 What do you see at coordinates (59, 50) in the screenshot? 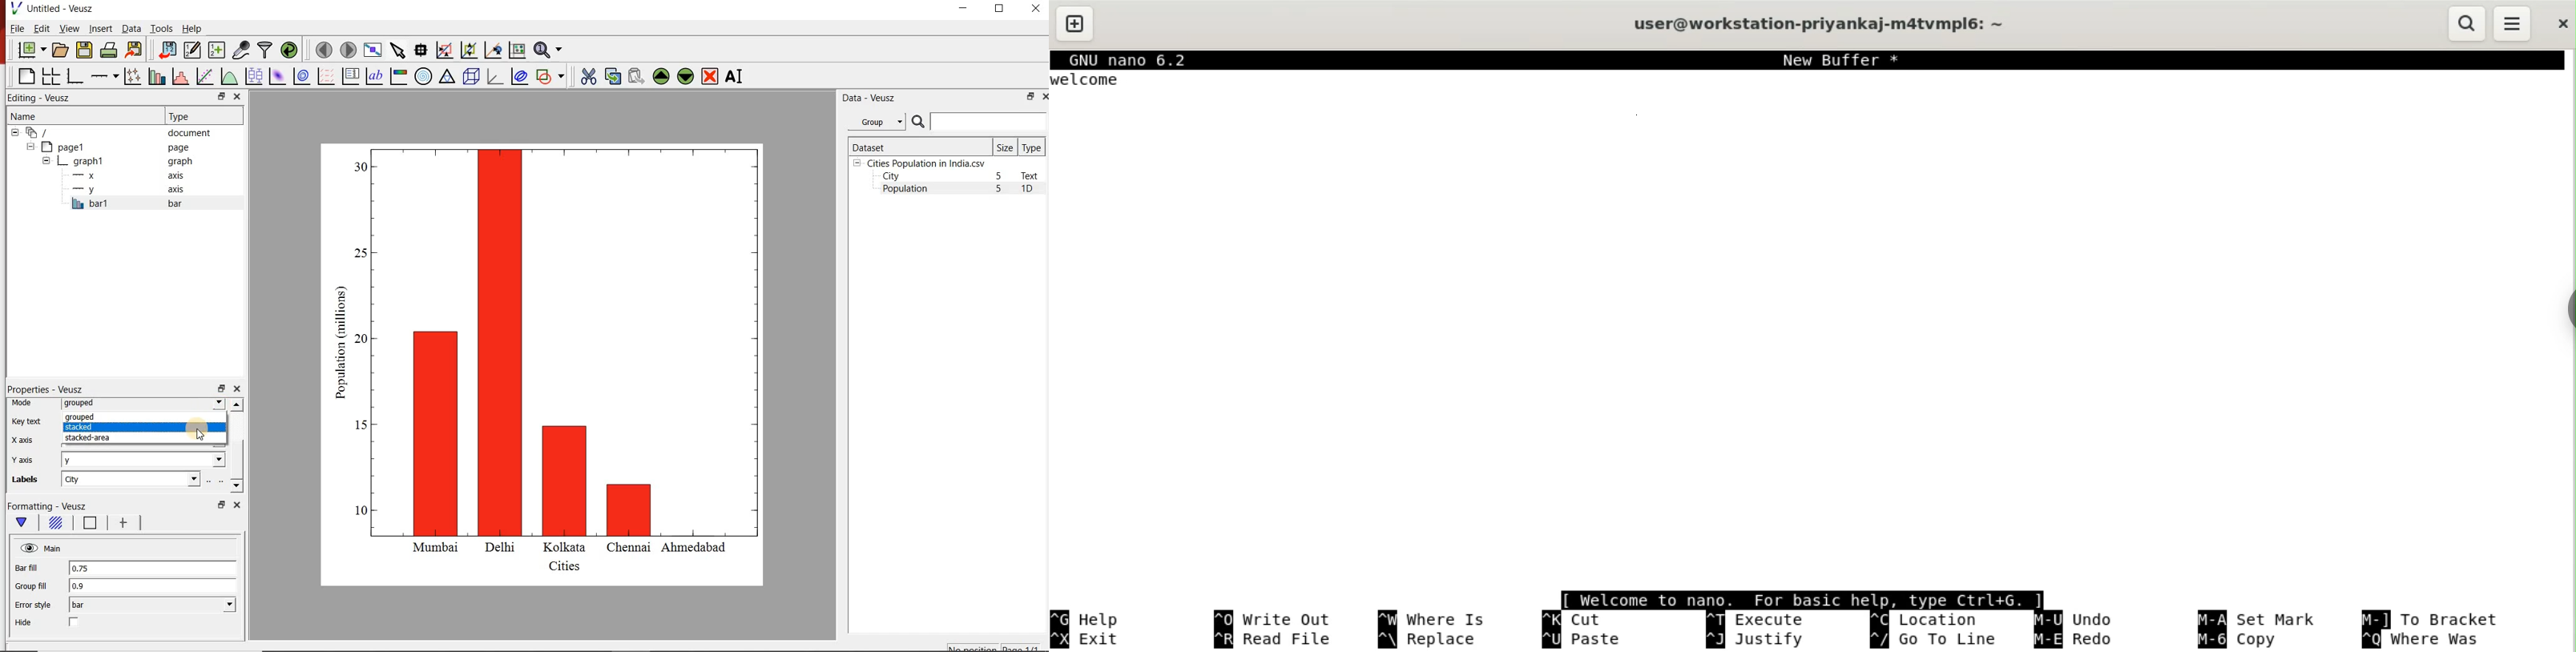
I see `open a document` at bounding box center [59, 50].